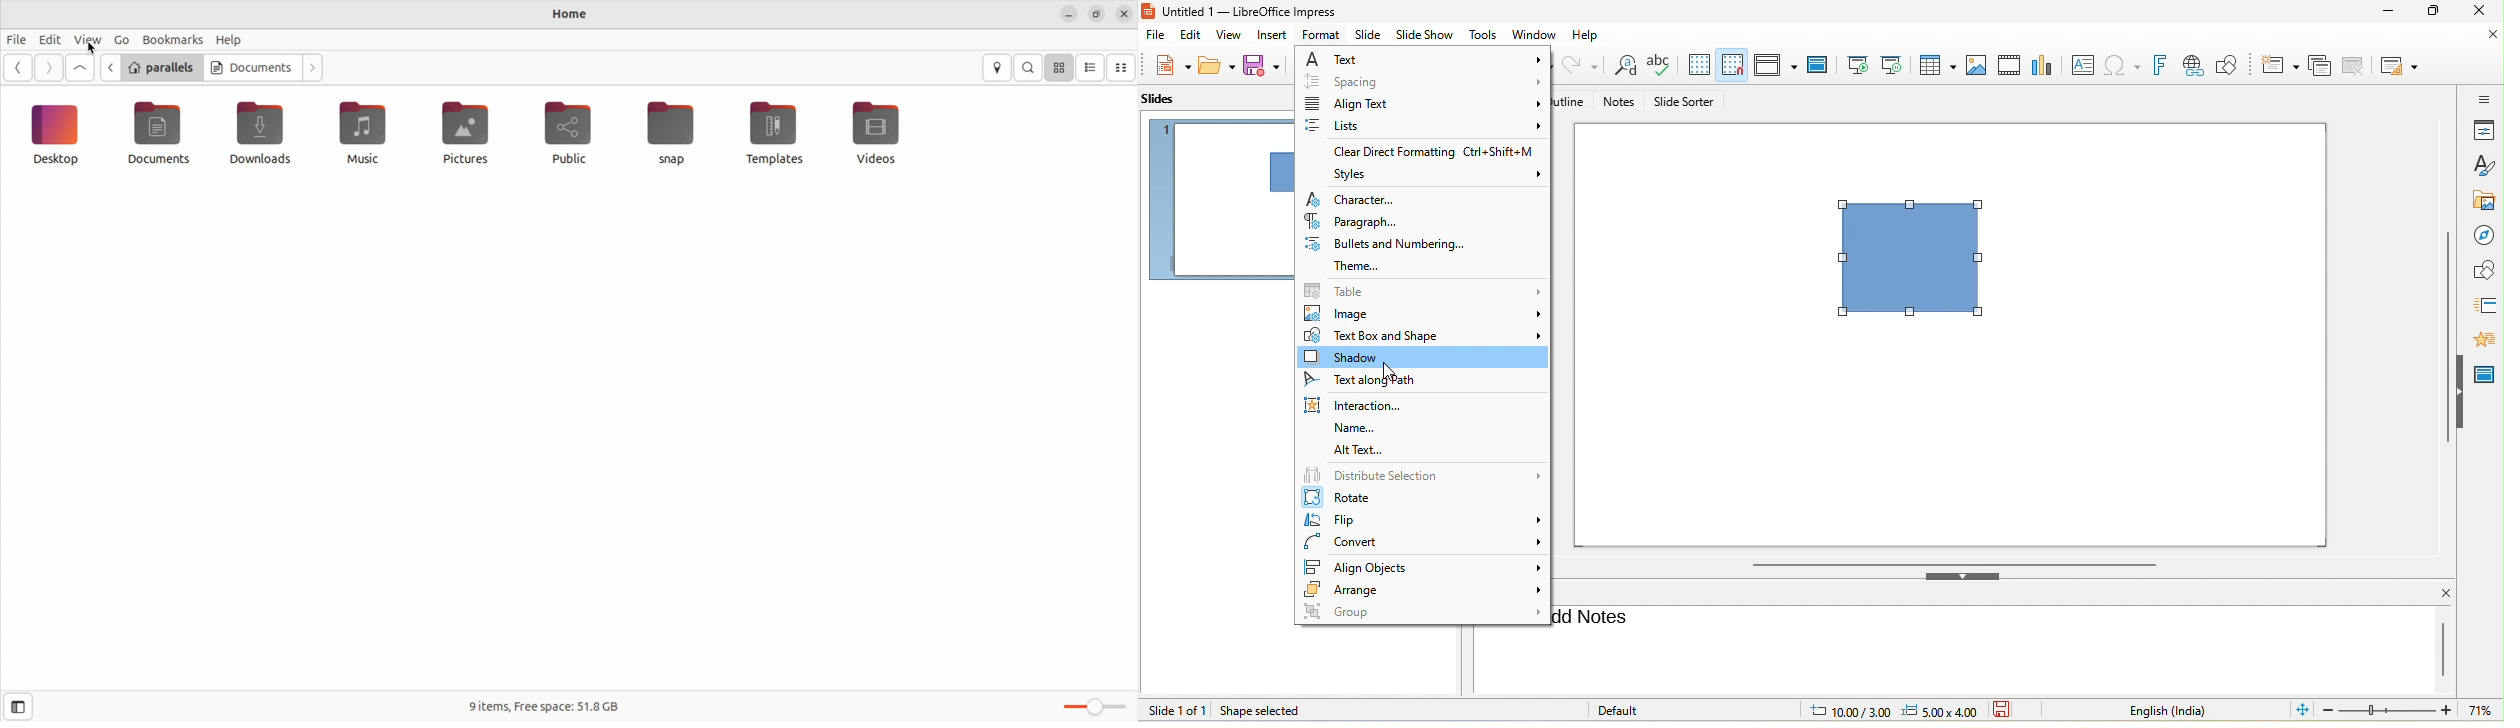  What do you see at coordinates (1857, 63) in the screenshot?
I see `start from first slide` at bounding box center [1857, 63].